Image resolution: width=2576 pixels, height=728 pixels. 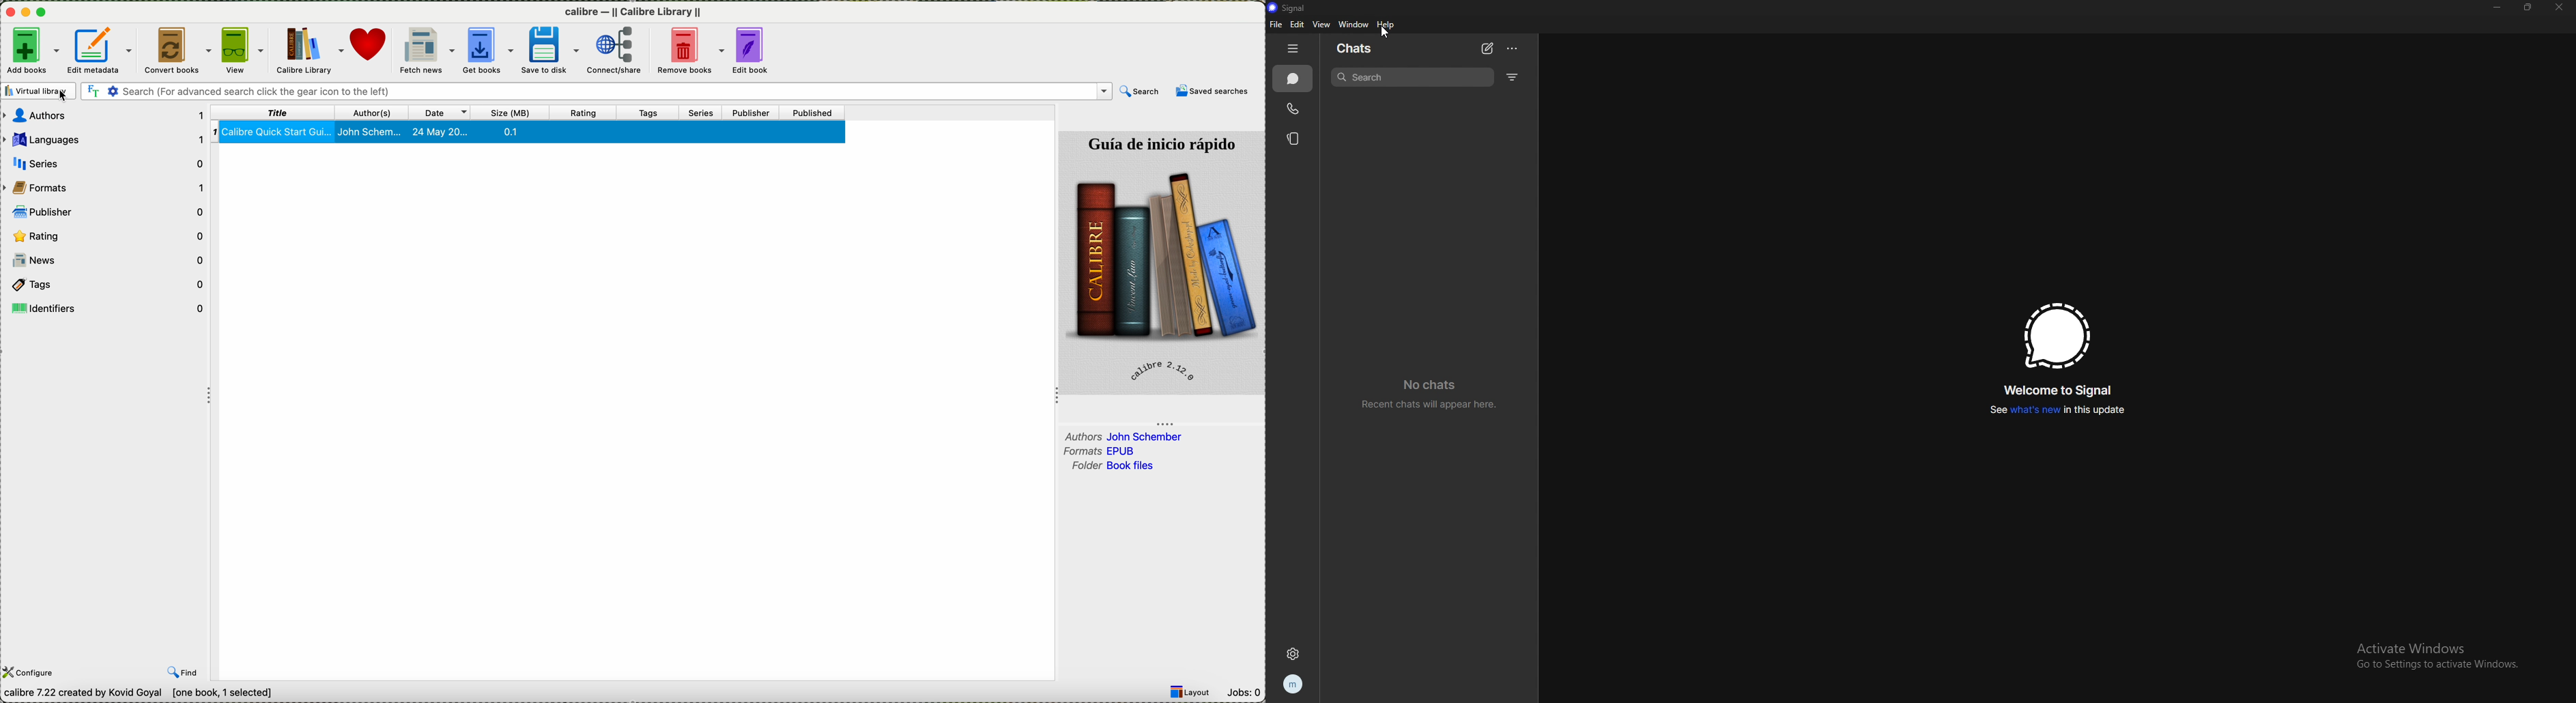 I want to click on languages, so click(x=104, y=140).